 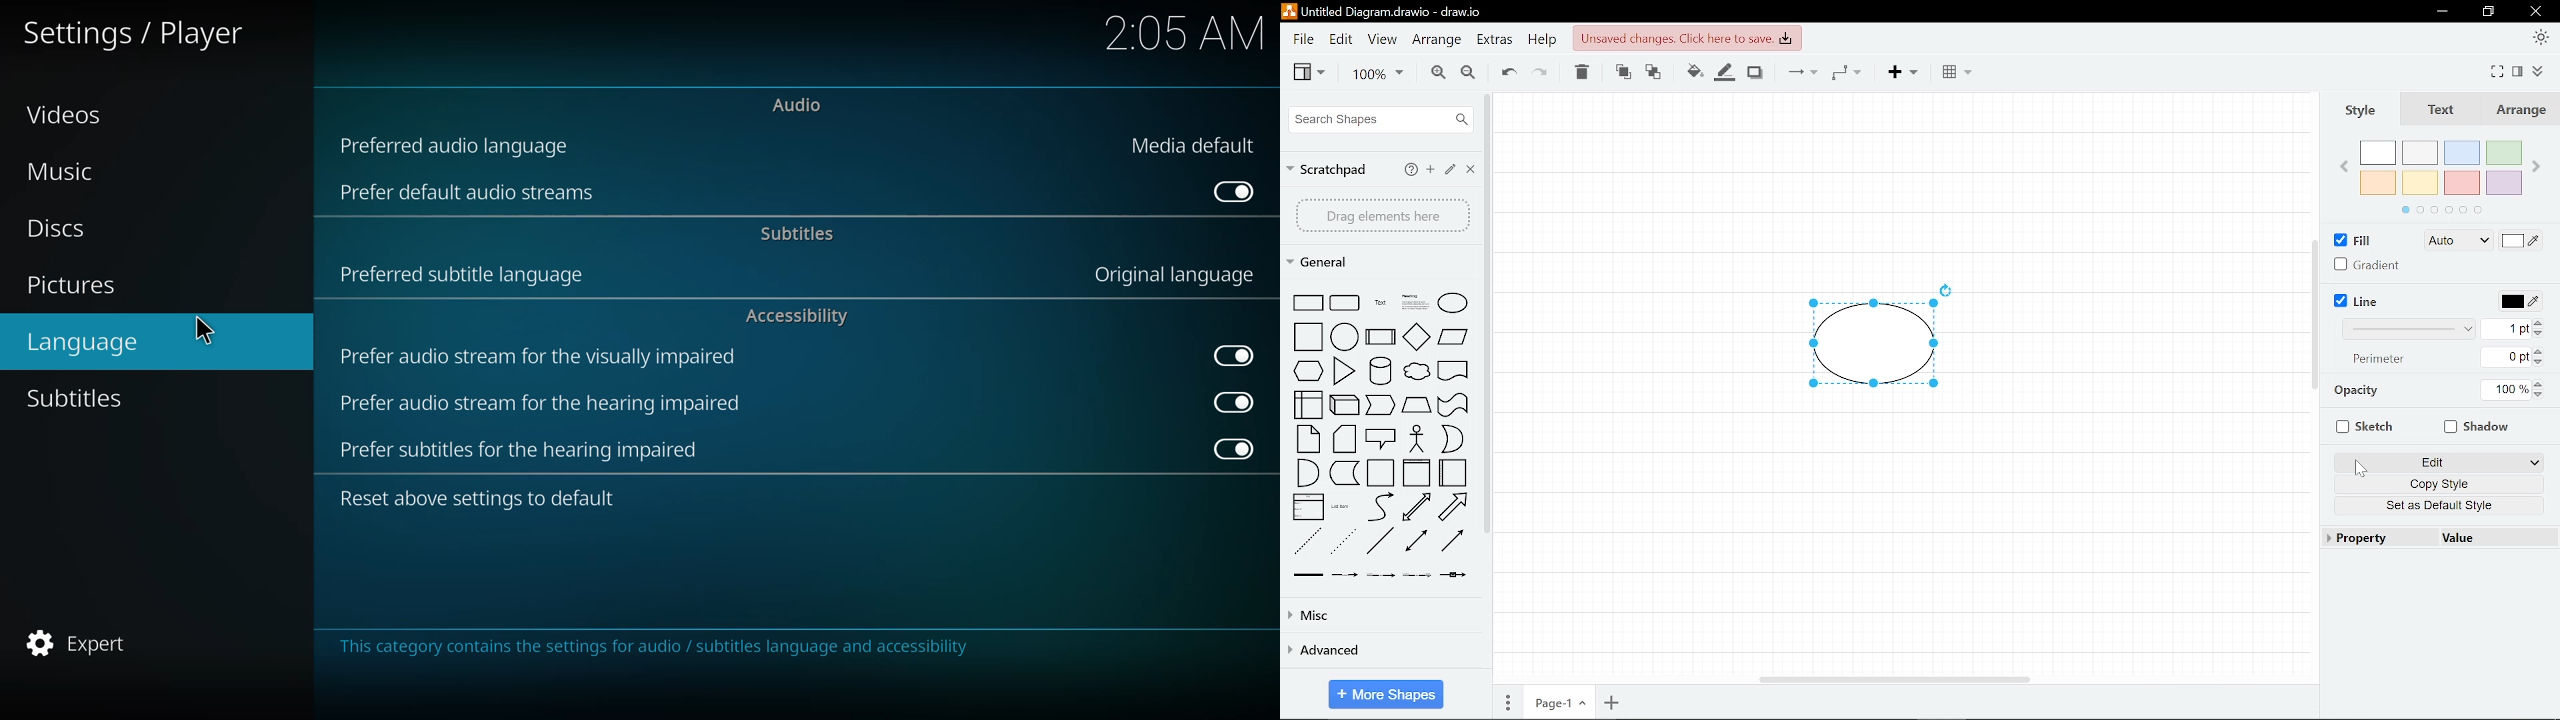 I want to click on process, so click(x=1380, y=337).